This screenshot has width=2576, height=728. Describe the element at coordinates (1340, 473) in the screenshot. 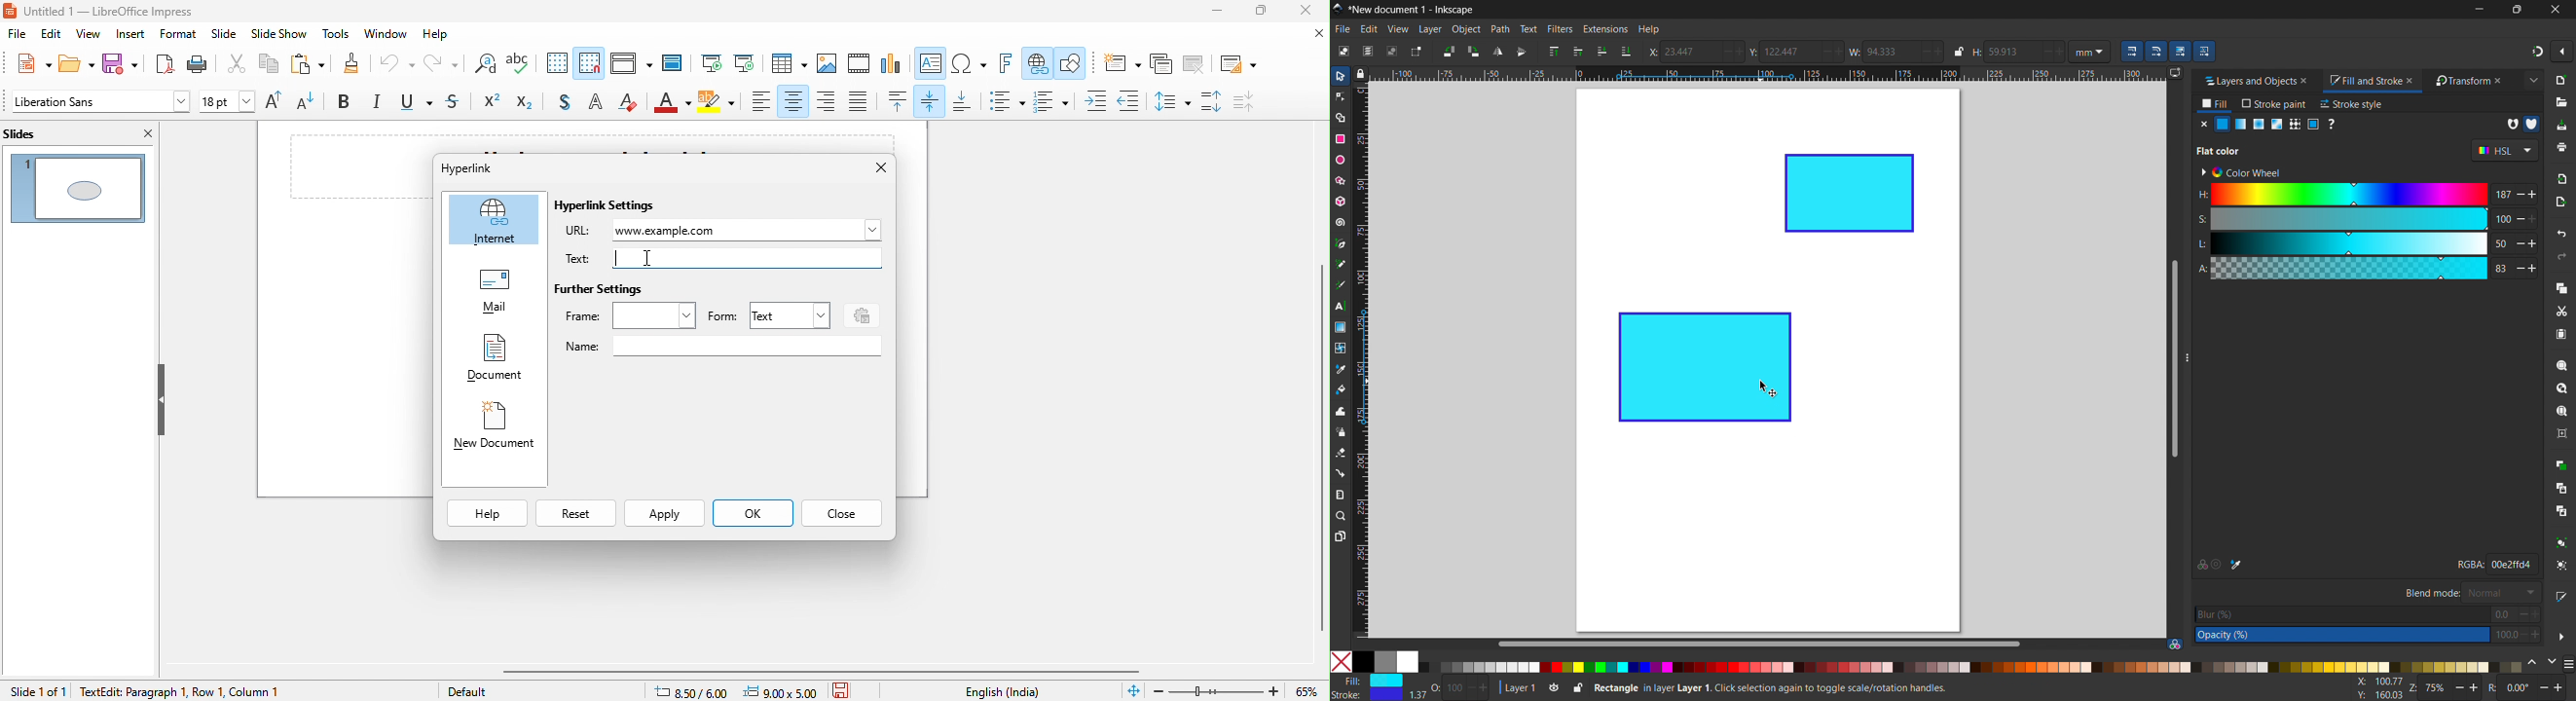

I see `connector tool` at that location.